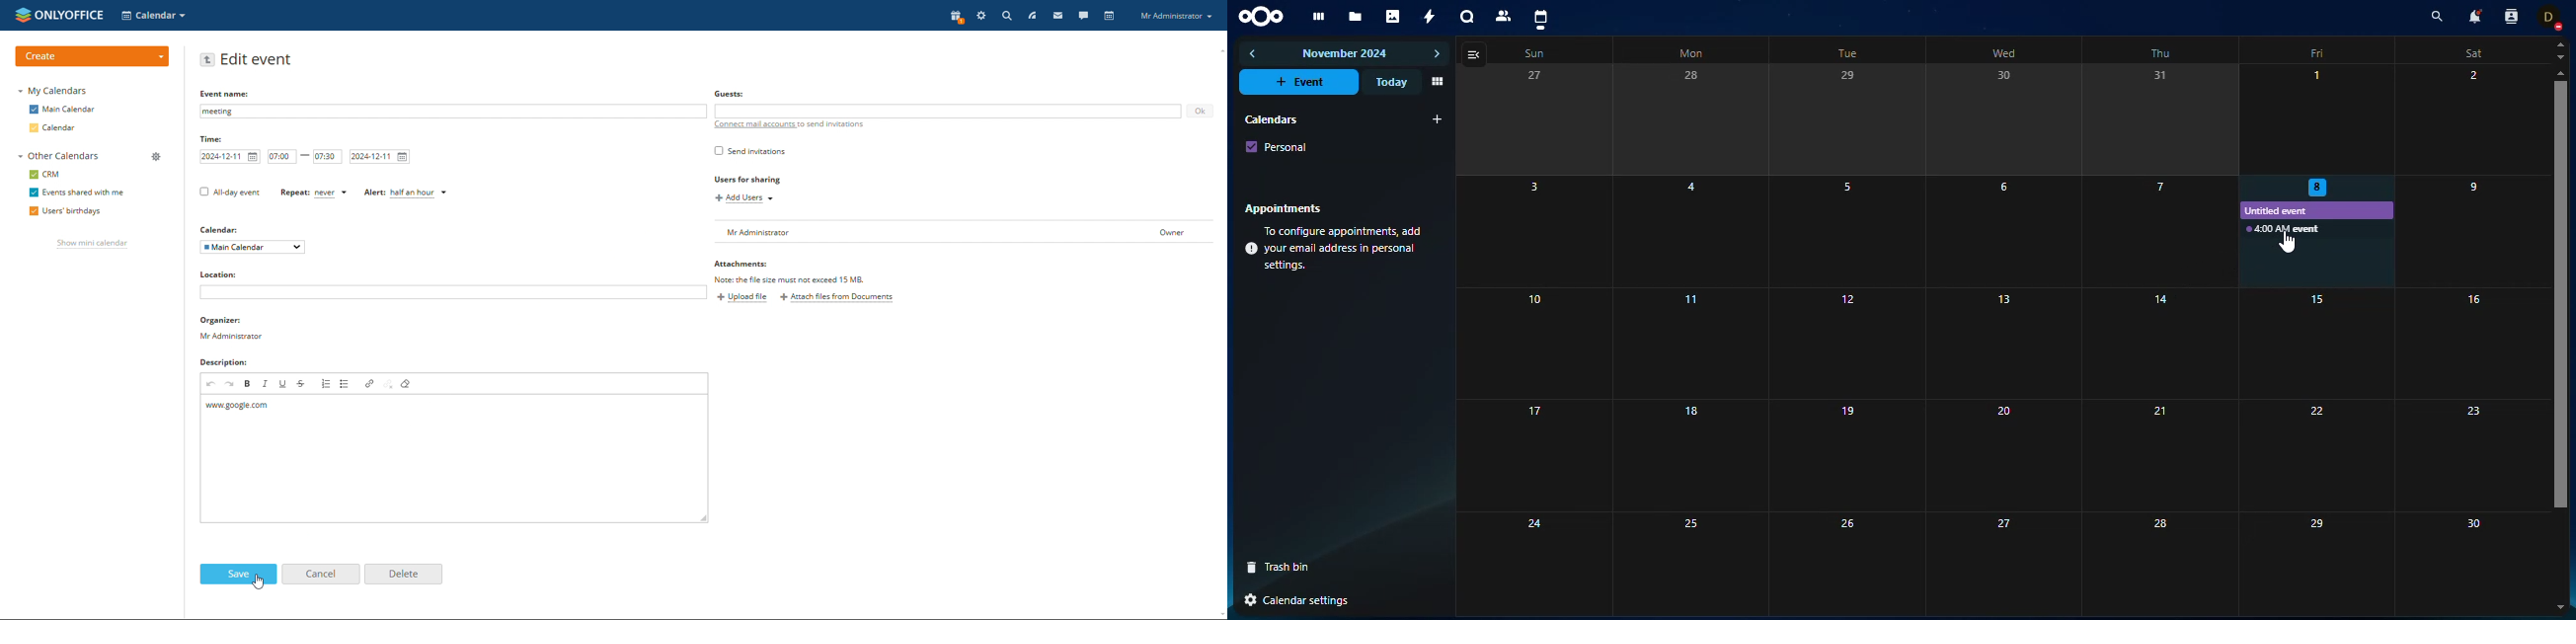  Describe the element at coordinates (1356, 18) in the screenshot. I see `files` at that location.